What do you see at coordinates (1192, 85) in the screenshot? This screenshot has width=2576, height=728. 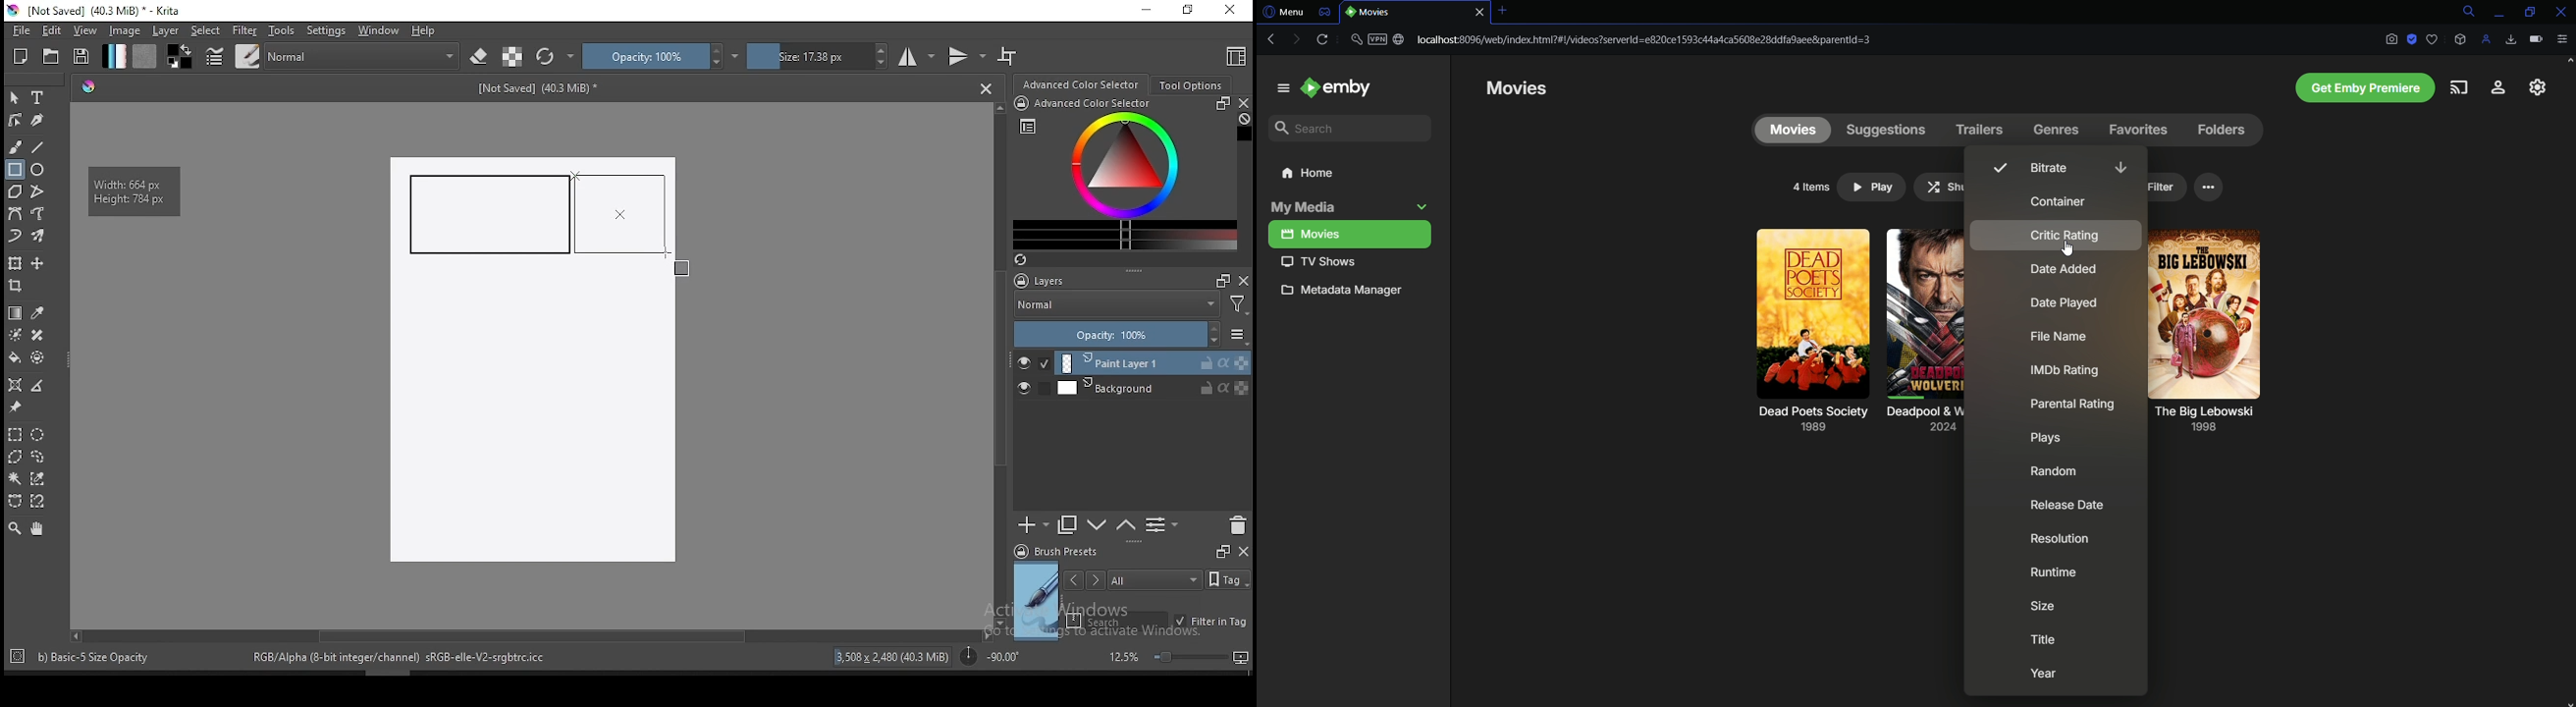 I see `tool options` at bounding box center [1192, 85].